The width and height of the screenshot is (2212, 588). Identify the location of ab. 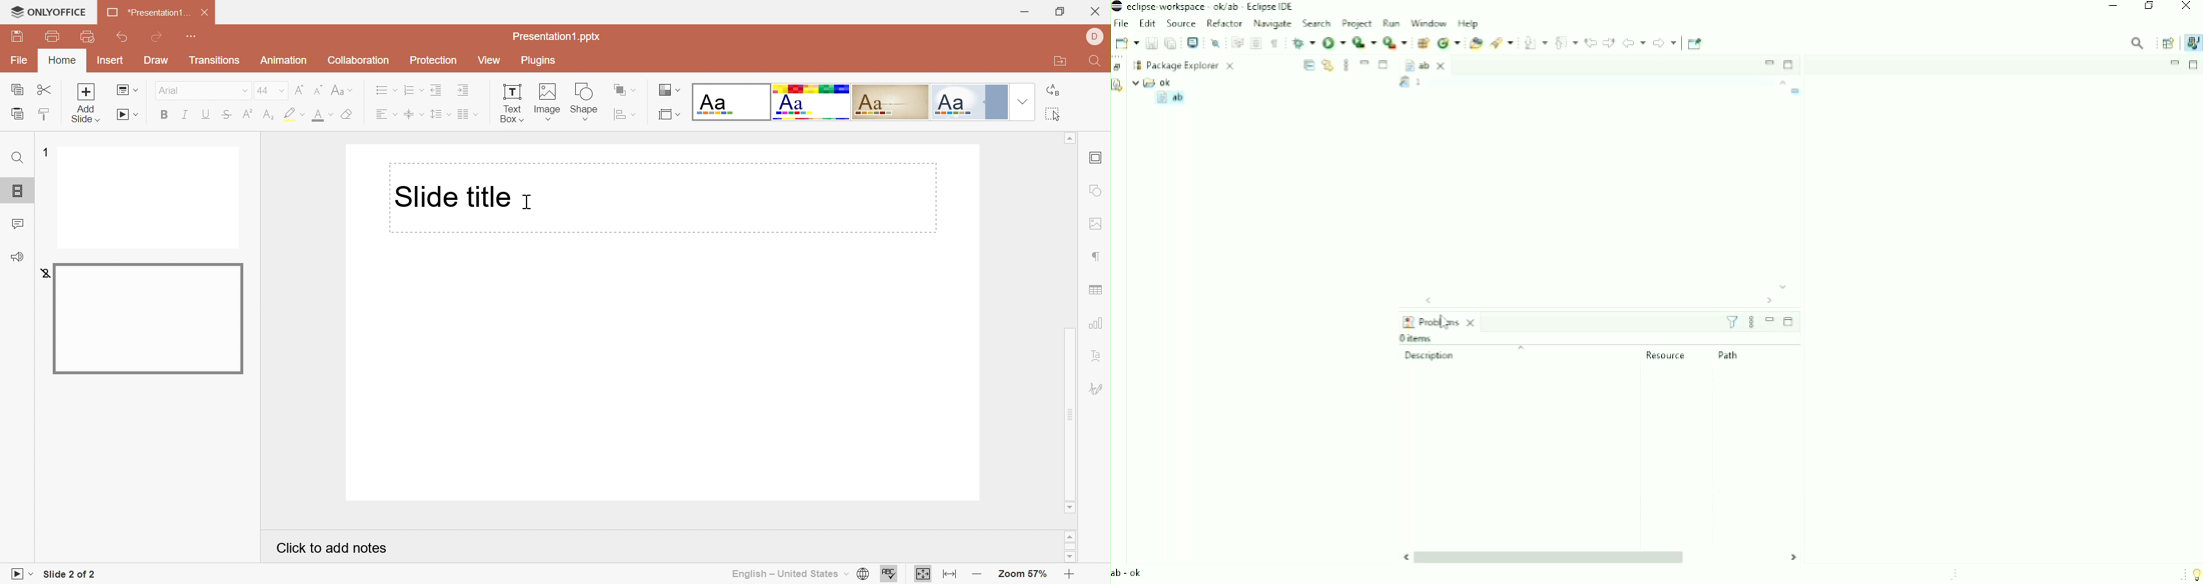
(1426, 66).